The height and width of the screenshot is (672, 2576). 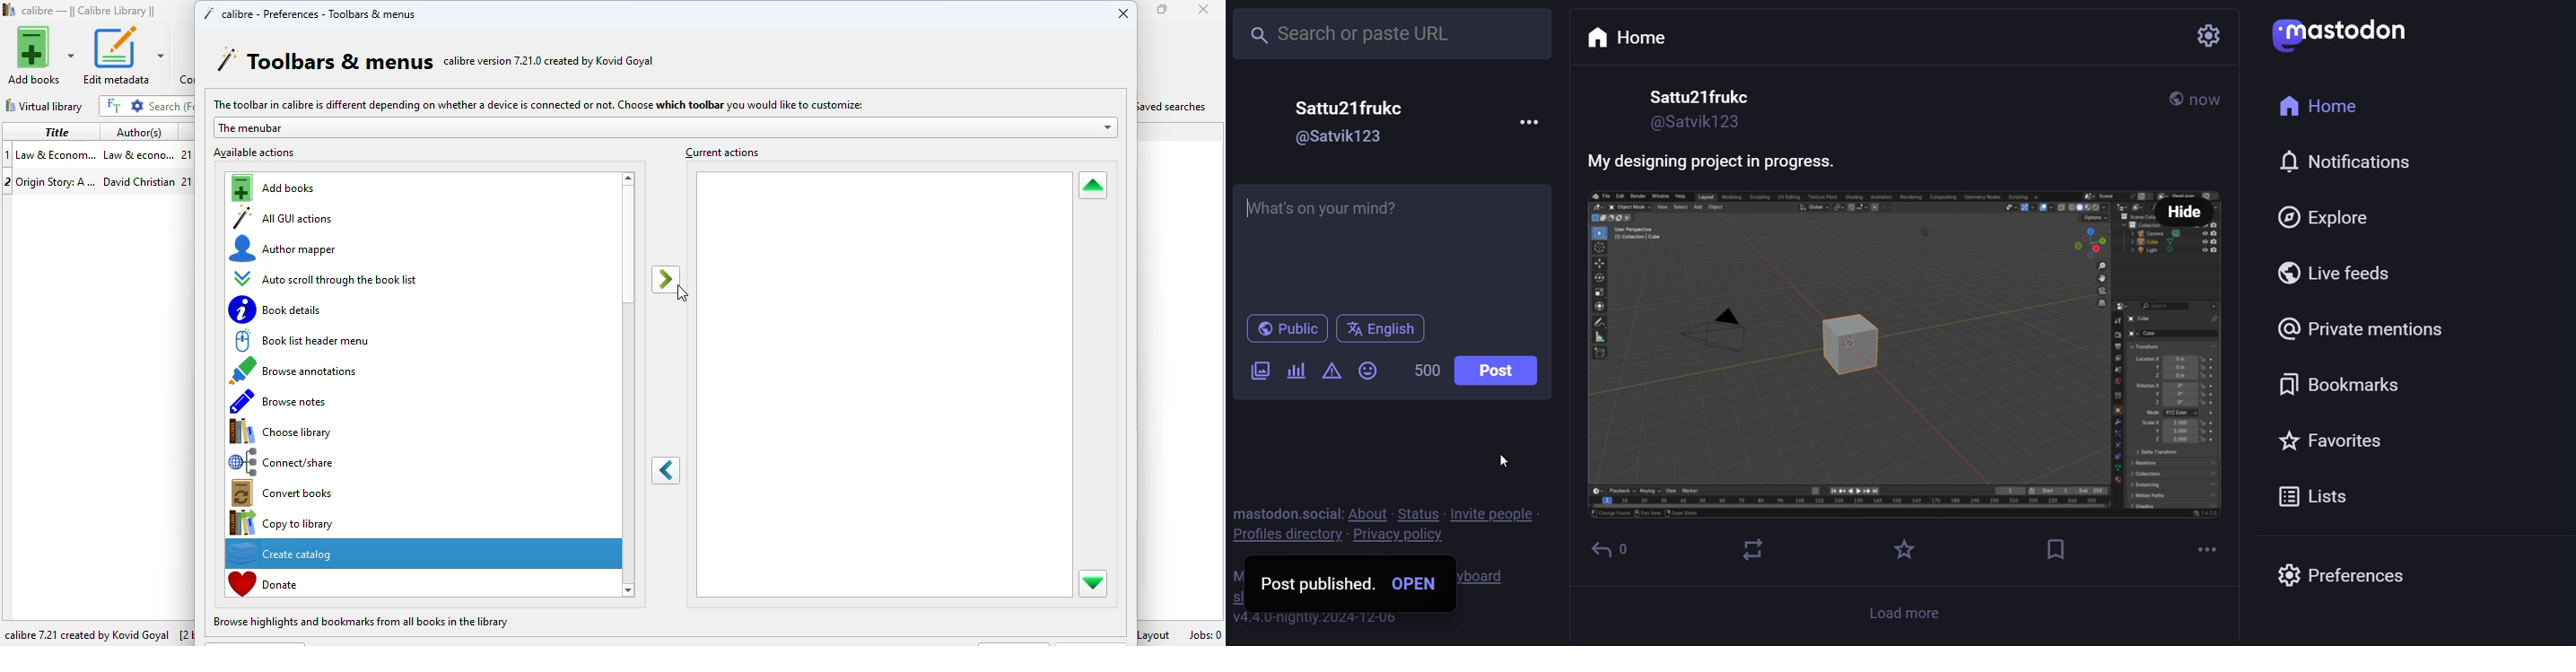 What do you see at coordinates (1494, 512) in the screenshot?
I see `invite people` at bounding box center [1494, 512].